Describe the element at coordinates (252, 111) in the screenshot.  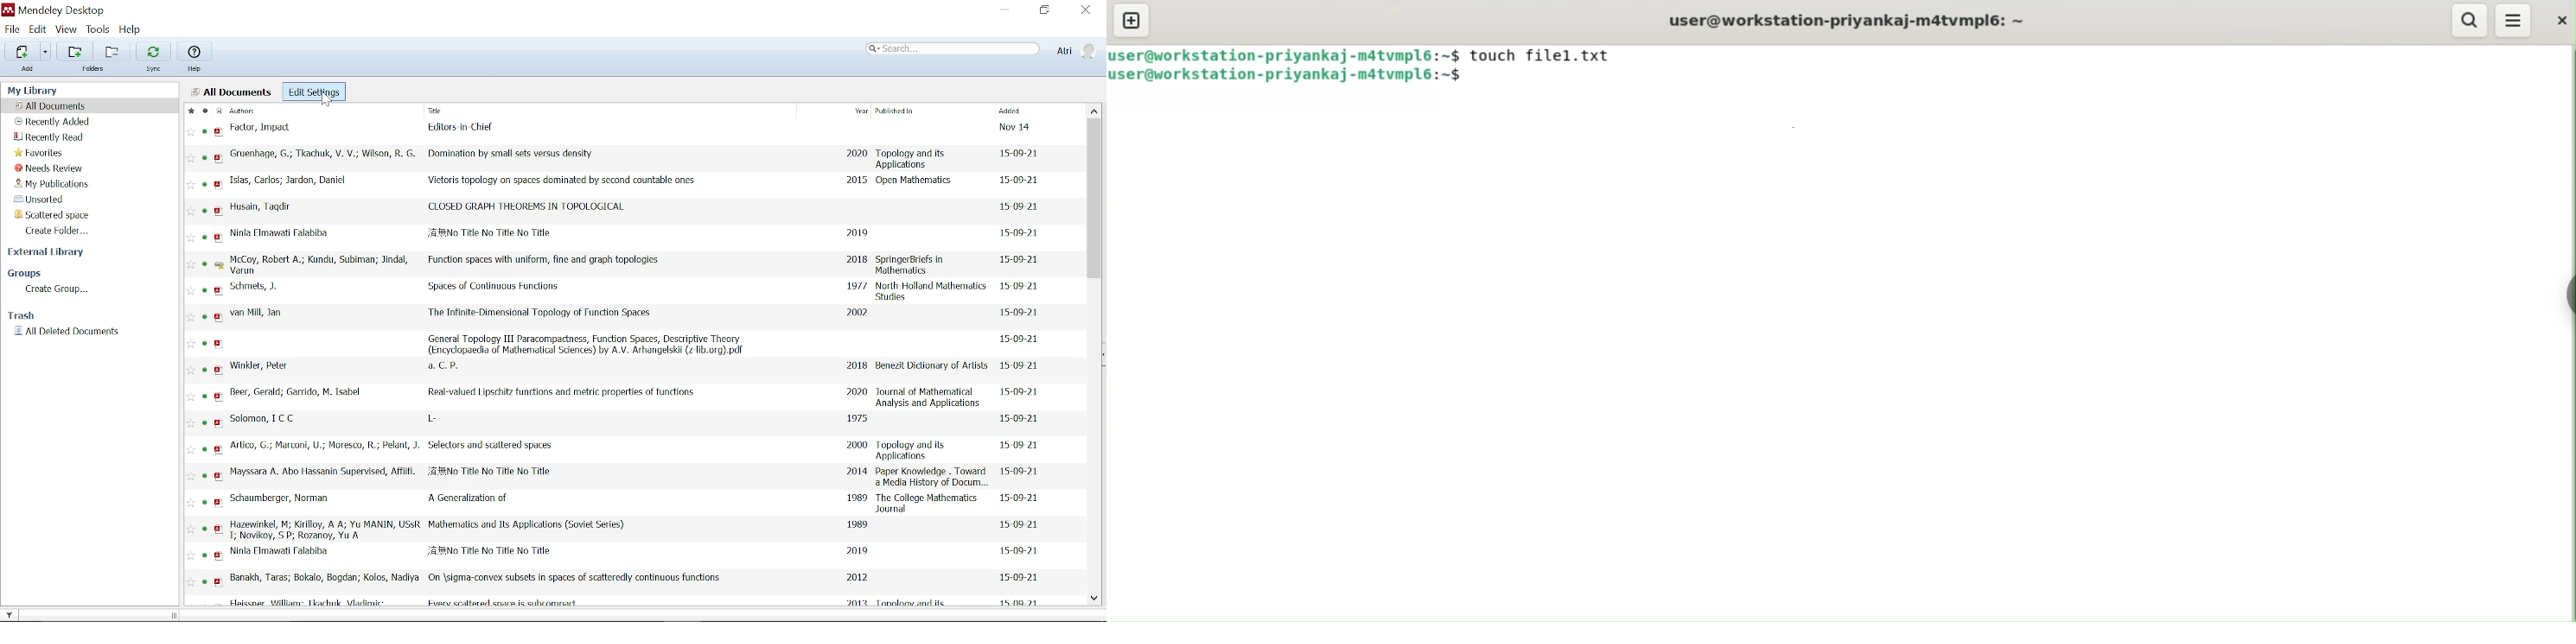
I see `Authors` at that location.